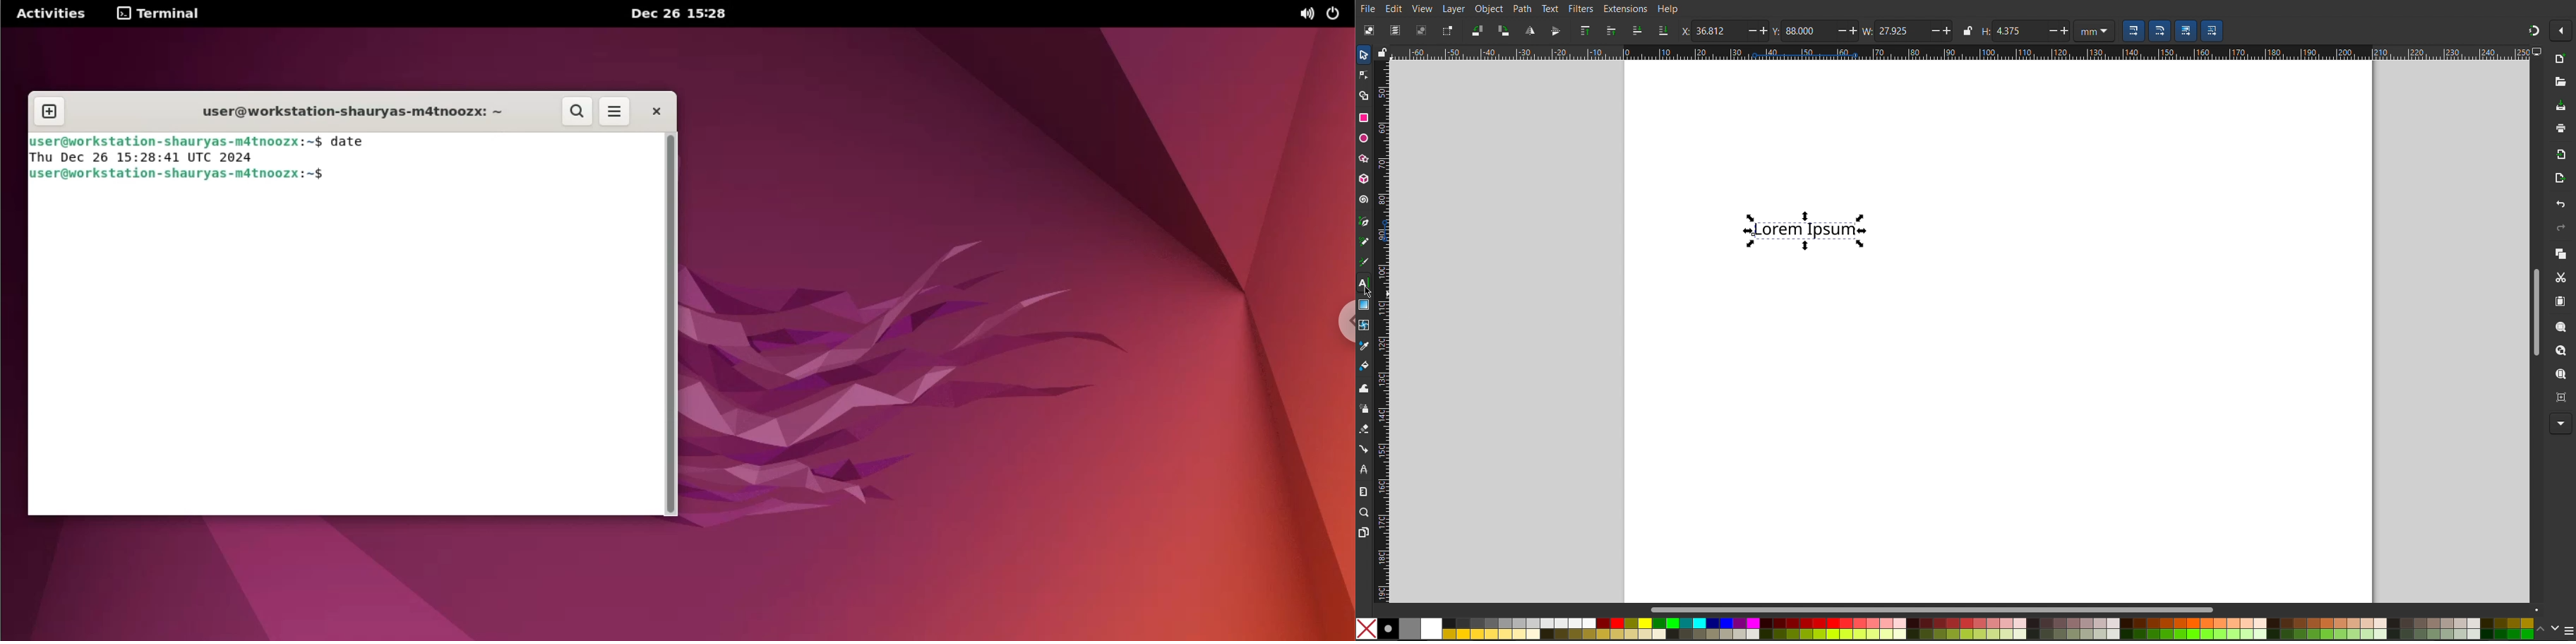  Describe the element at coordinates (1940, 609) in the screenshot. I see `Scrollbar` at that location.